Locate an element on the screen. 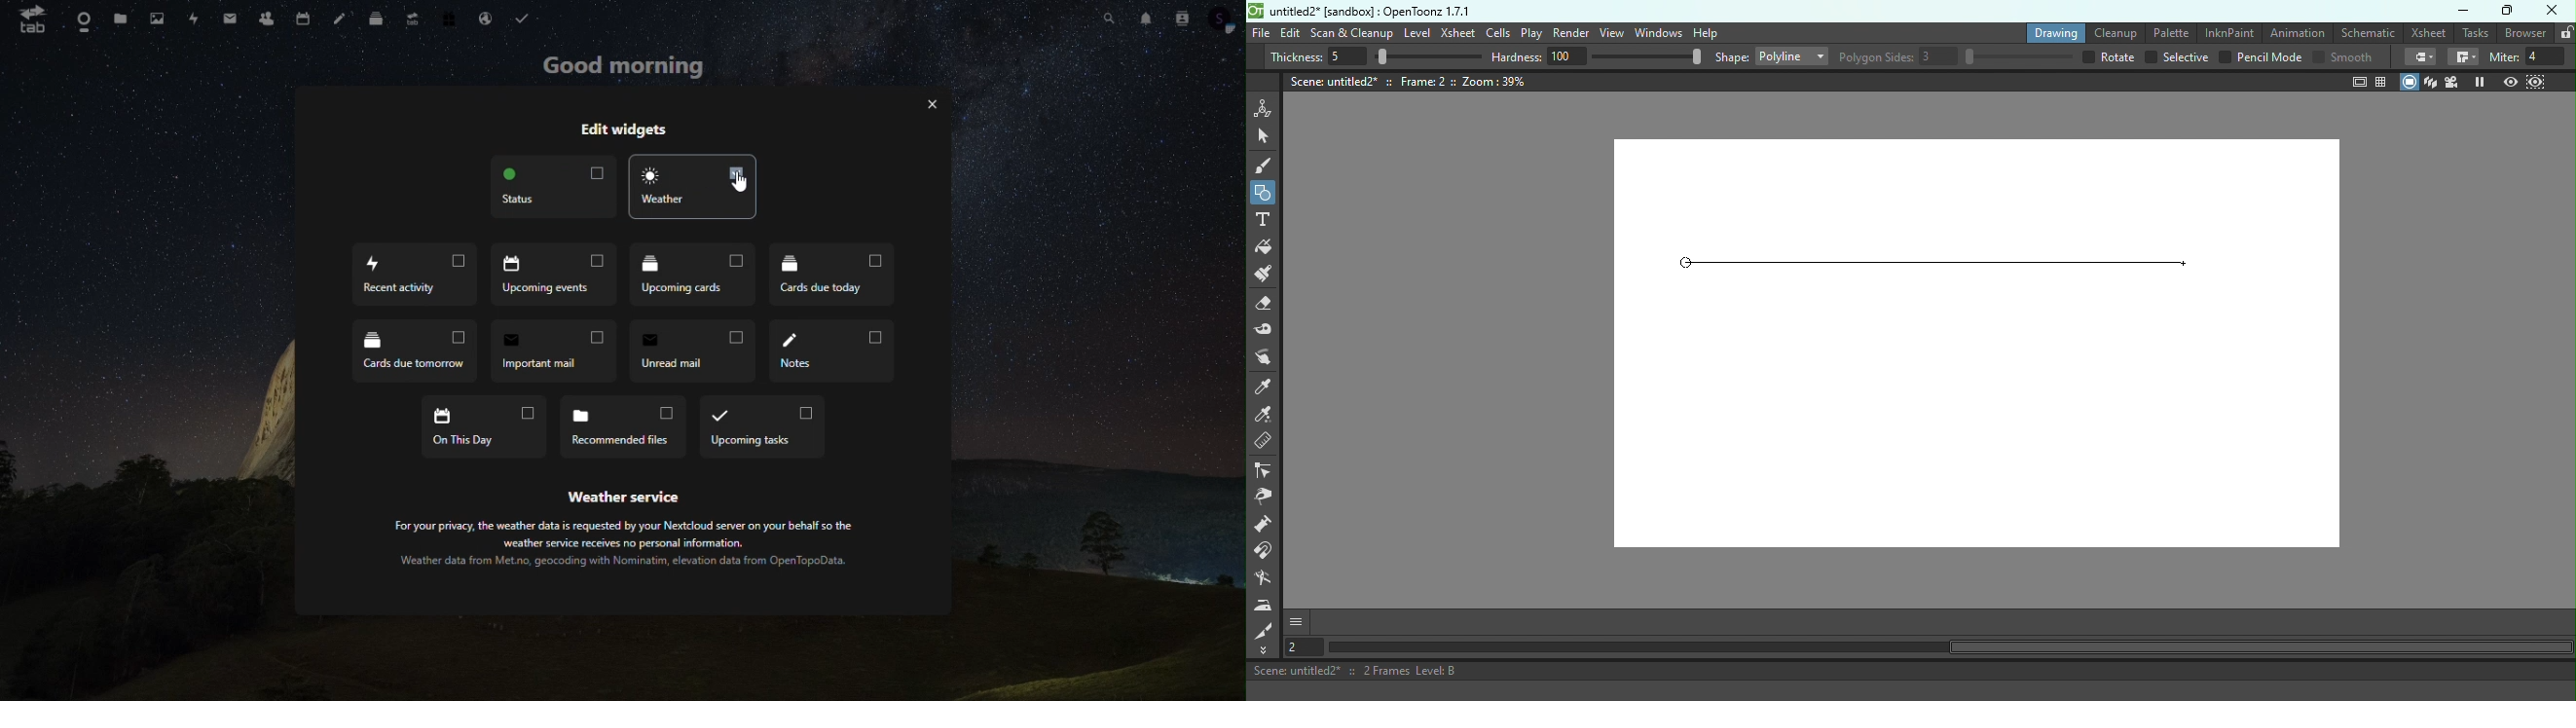 This screenshot has height=728, width=2576. fill tool is located at coordinates (2463, 56).